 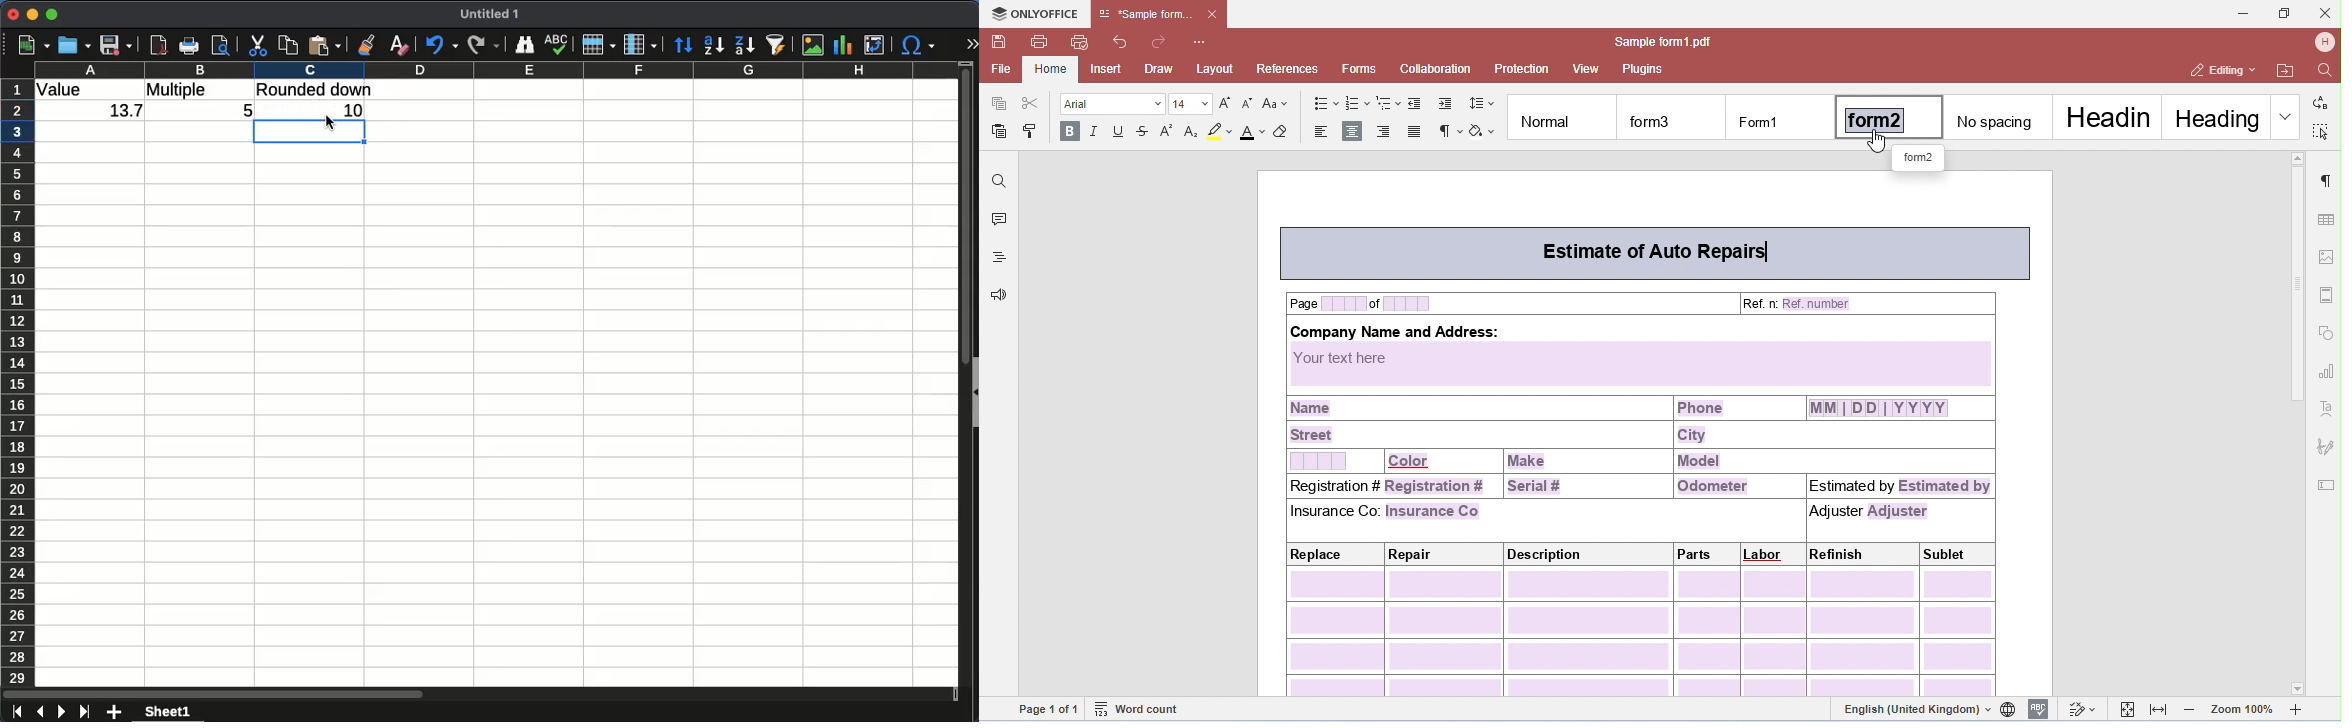 I want to click on Untitled 1, so click(x=491, y=15).